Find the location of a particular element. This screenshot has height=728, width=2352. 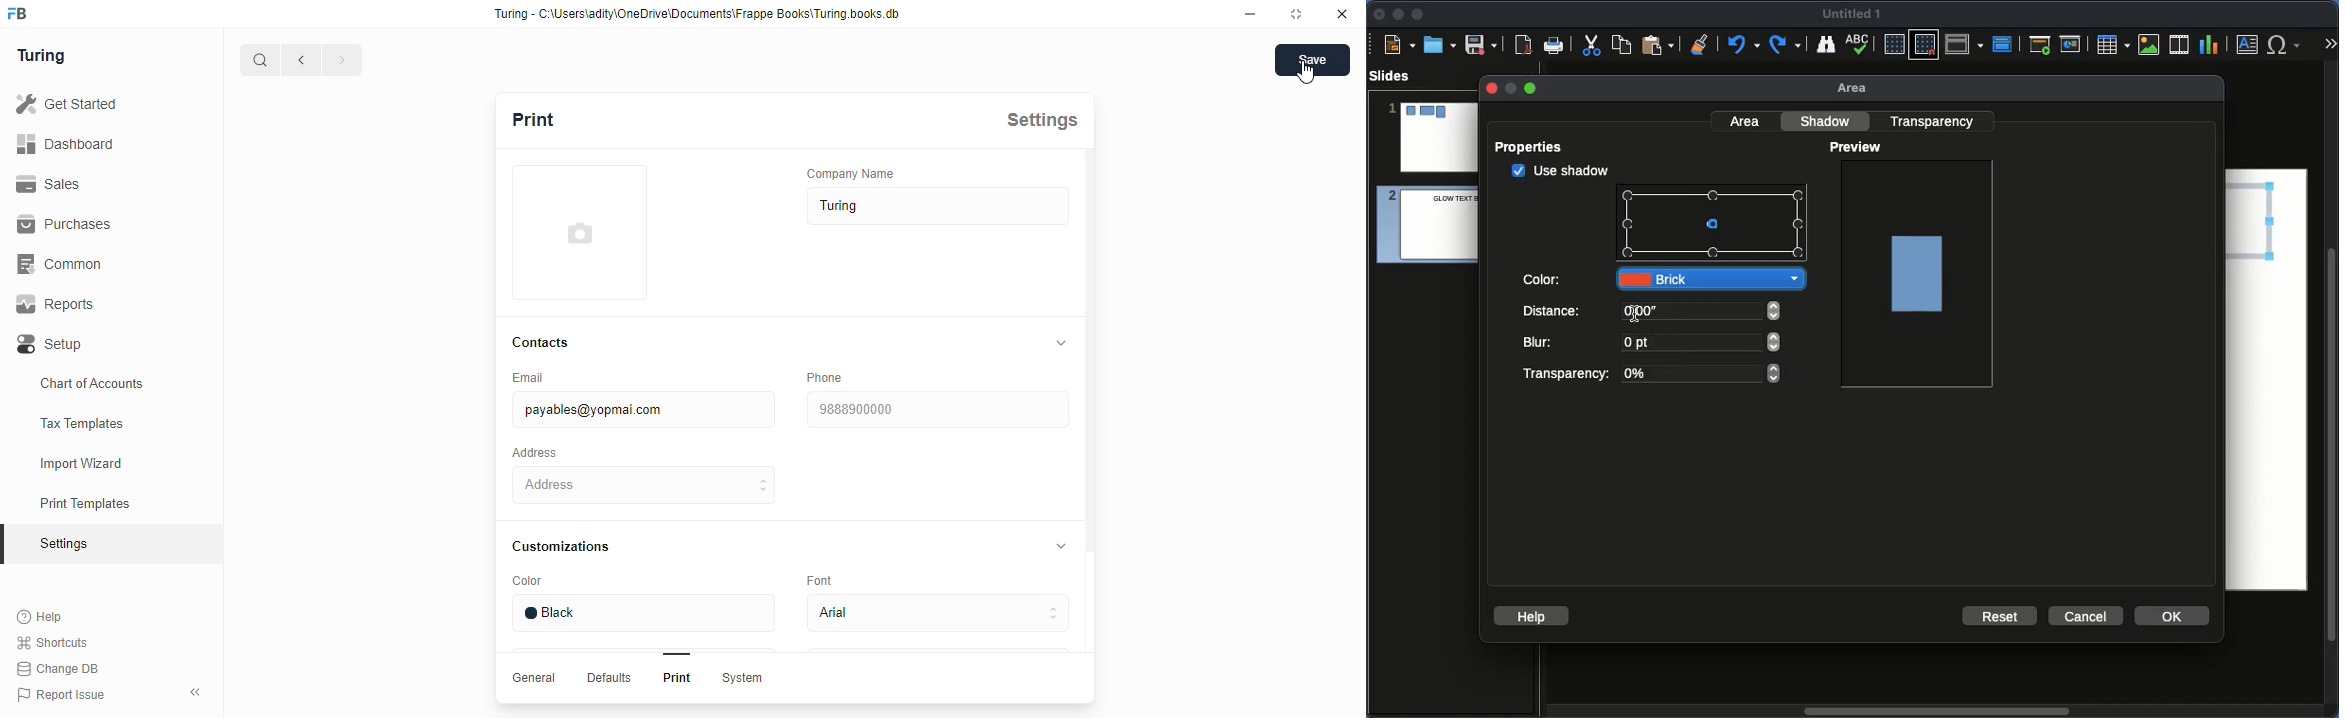

Purchases is located at coordinates (64, 224).